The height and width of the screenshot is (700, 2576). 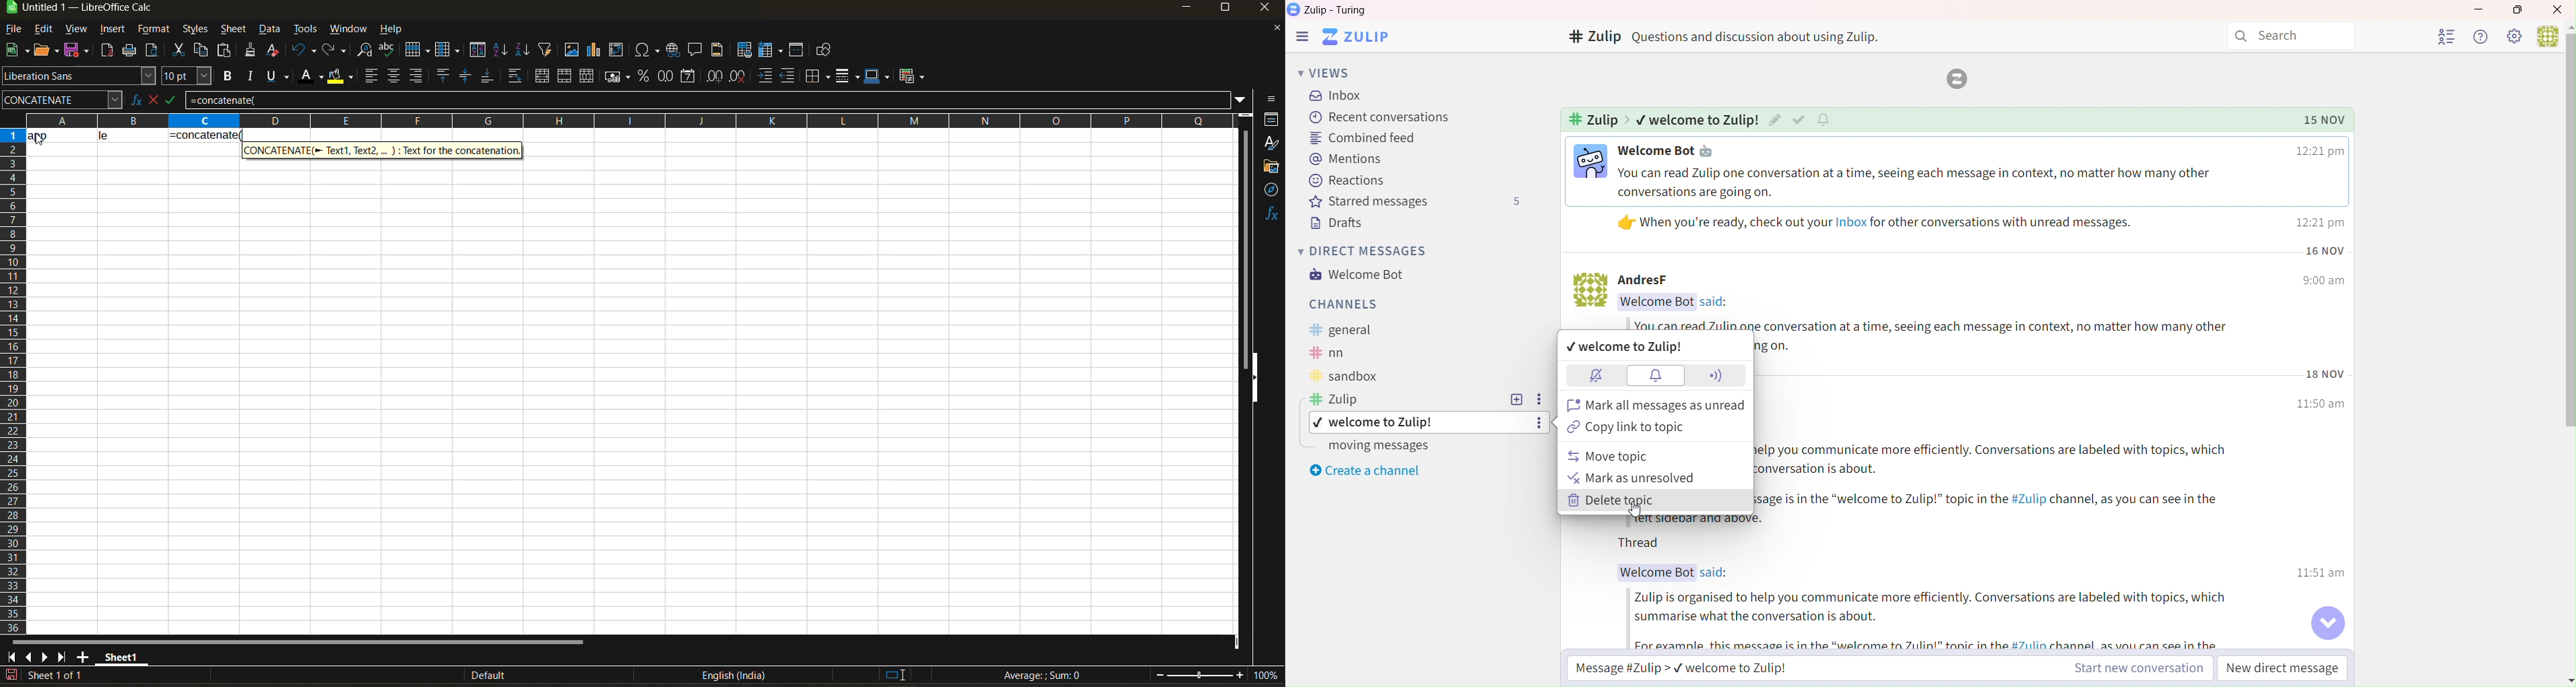 What do you see at coordinates (1765, 37) in the screenshot?
I see `Text` at bounding box center [1765, 37].